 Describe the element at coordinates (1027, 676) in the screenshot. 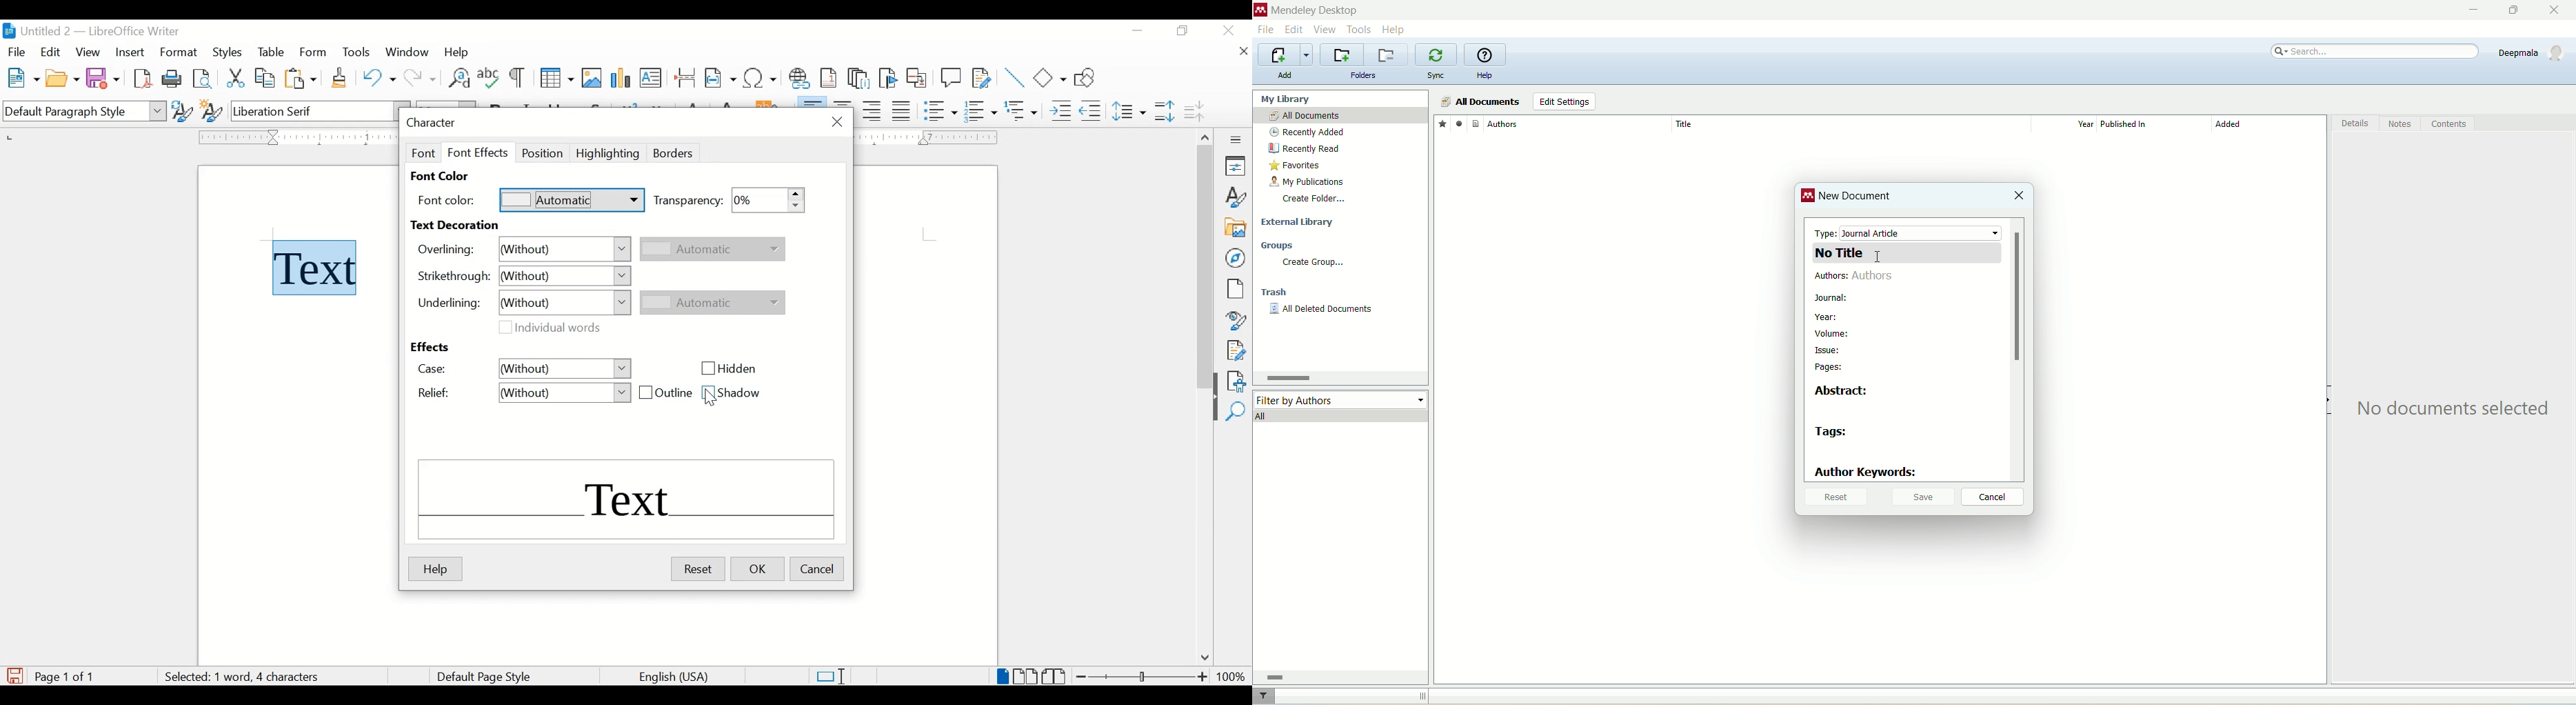

I see `multi page view` at that location.